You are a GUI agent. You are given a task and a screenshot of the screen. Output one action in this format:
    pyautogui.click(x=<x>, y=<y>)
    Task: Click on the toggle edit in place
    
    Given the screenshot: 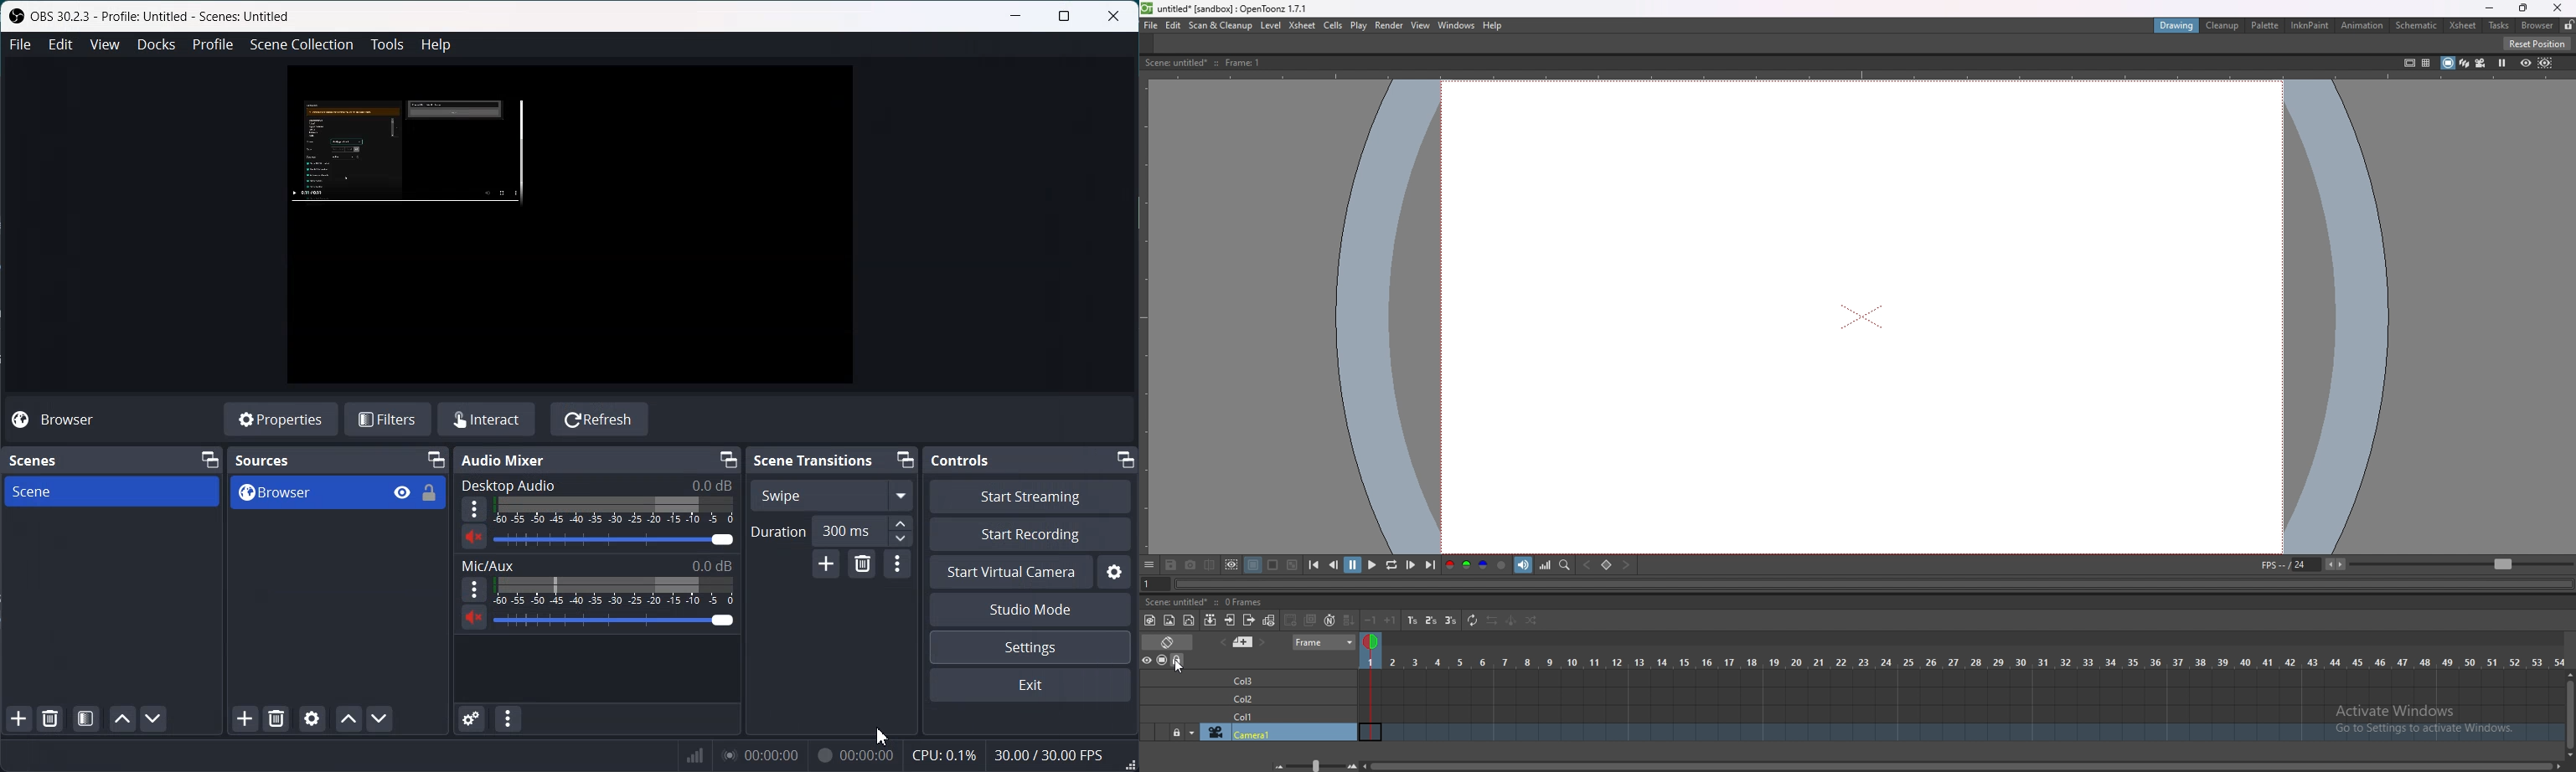 What is the action you would take?
    pyautogui.click(x=1271, y=619)
    